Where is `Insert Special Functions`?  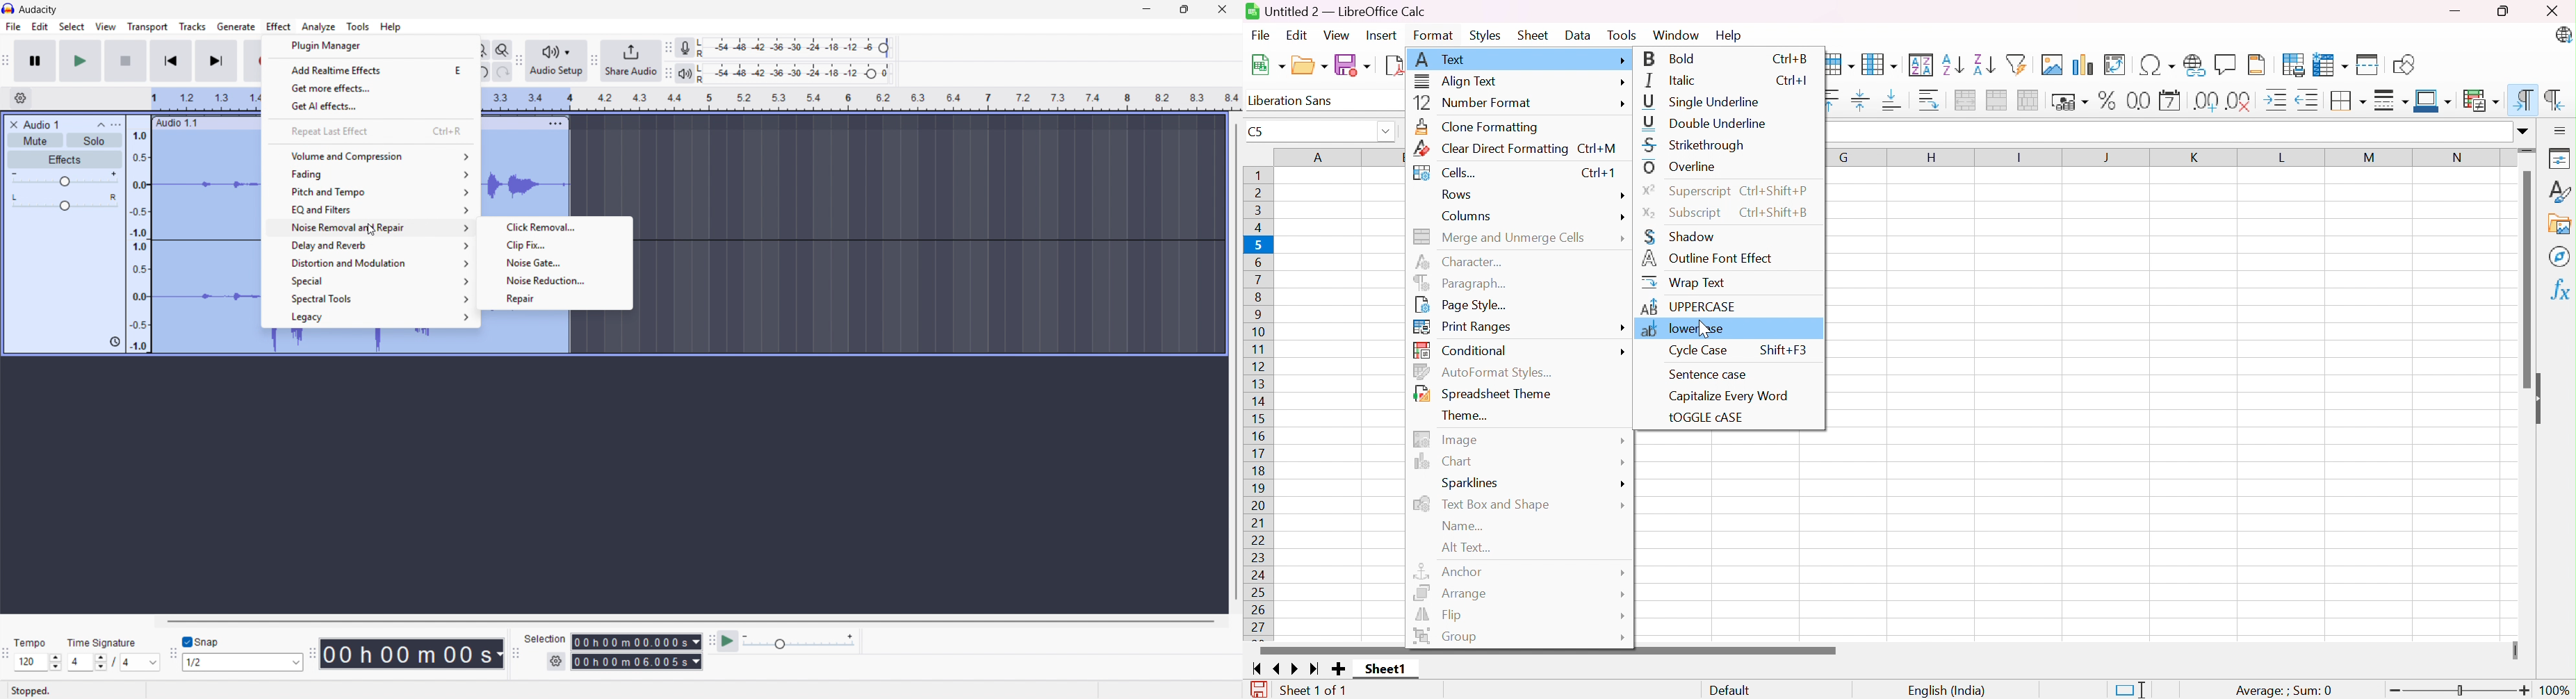
Insert Special Functions is located at coordinates (2160, 65).